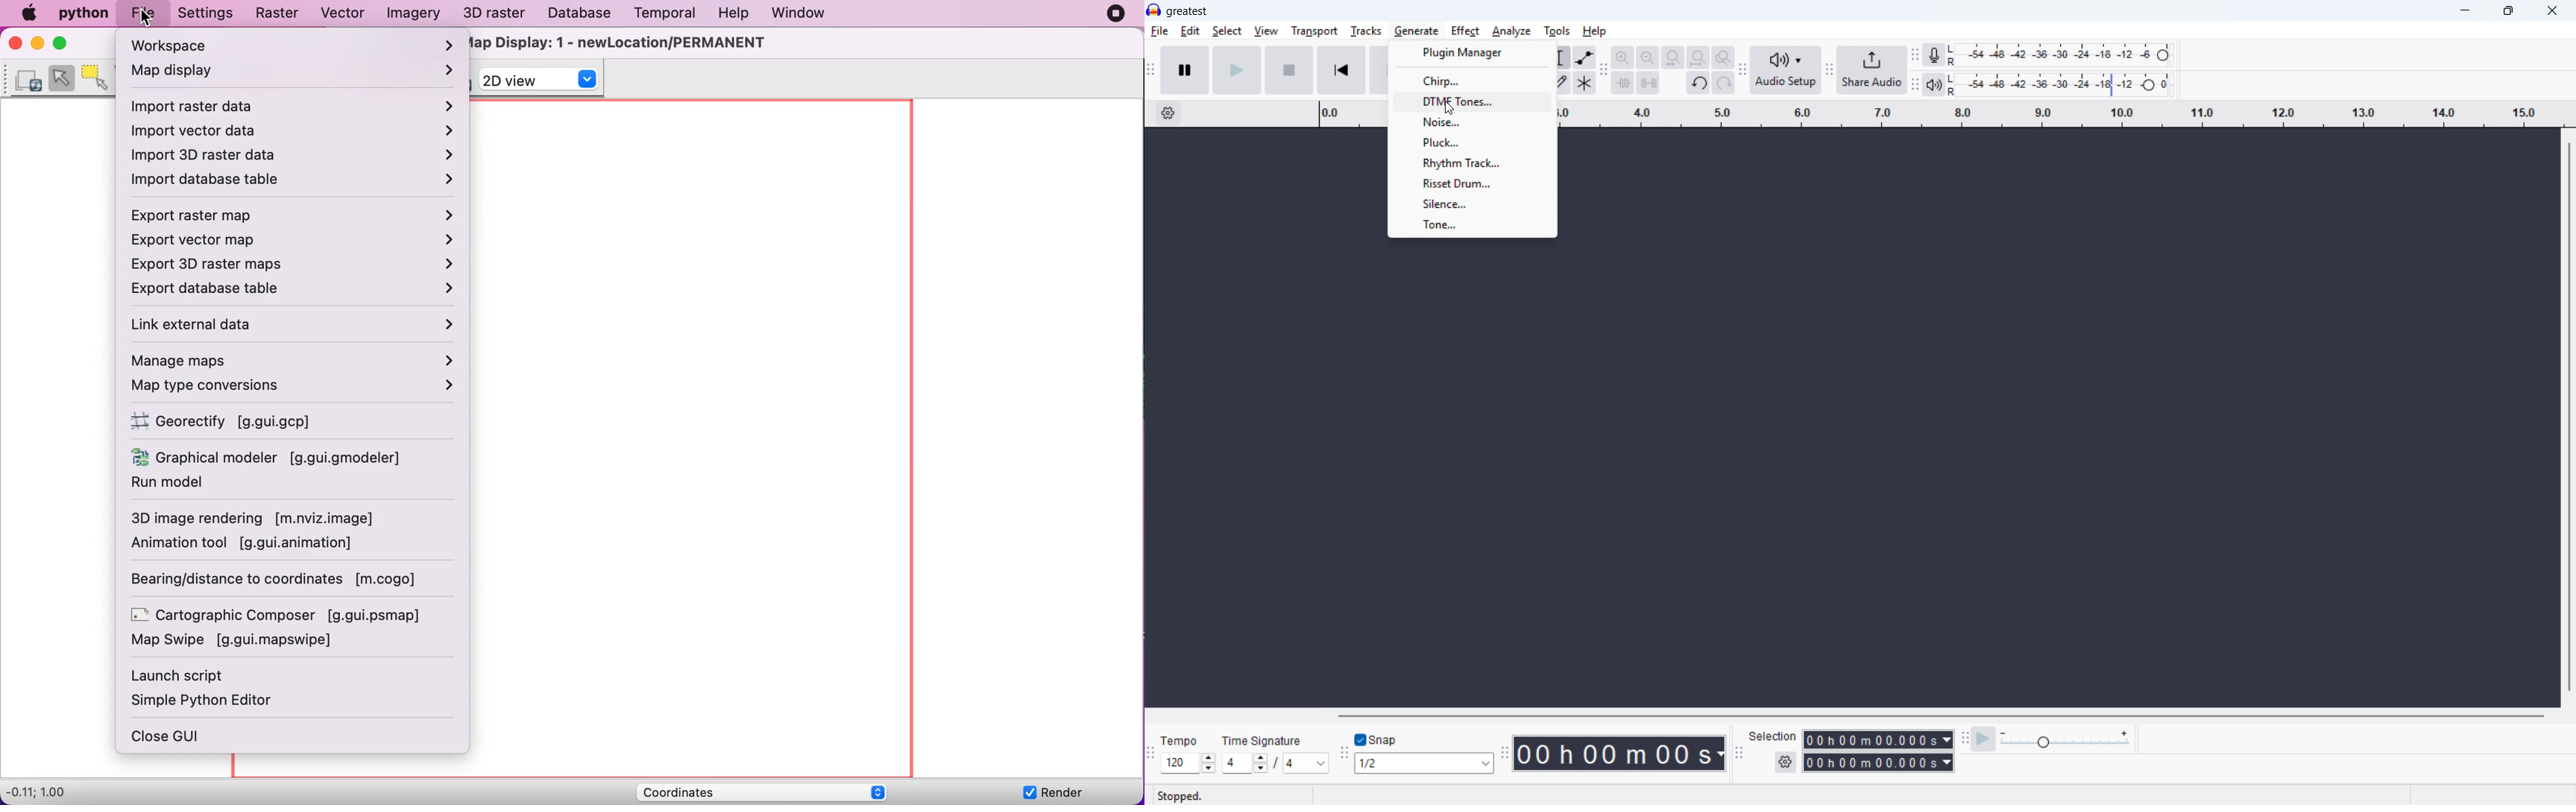 This screenshot has width=2576, height=812. I want to click on time signature, so click(1263, 740).